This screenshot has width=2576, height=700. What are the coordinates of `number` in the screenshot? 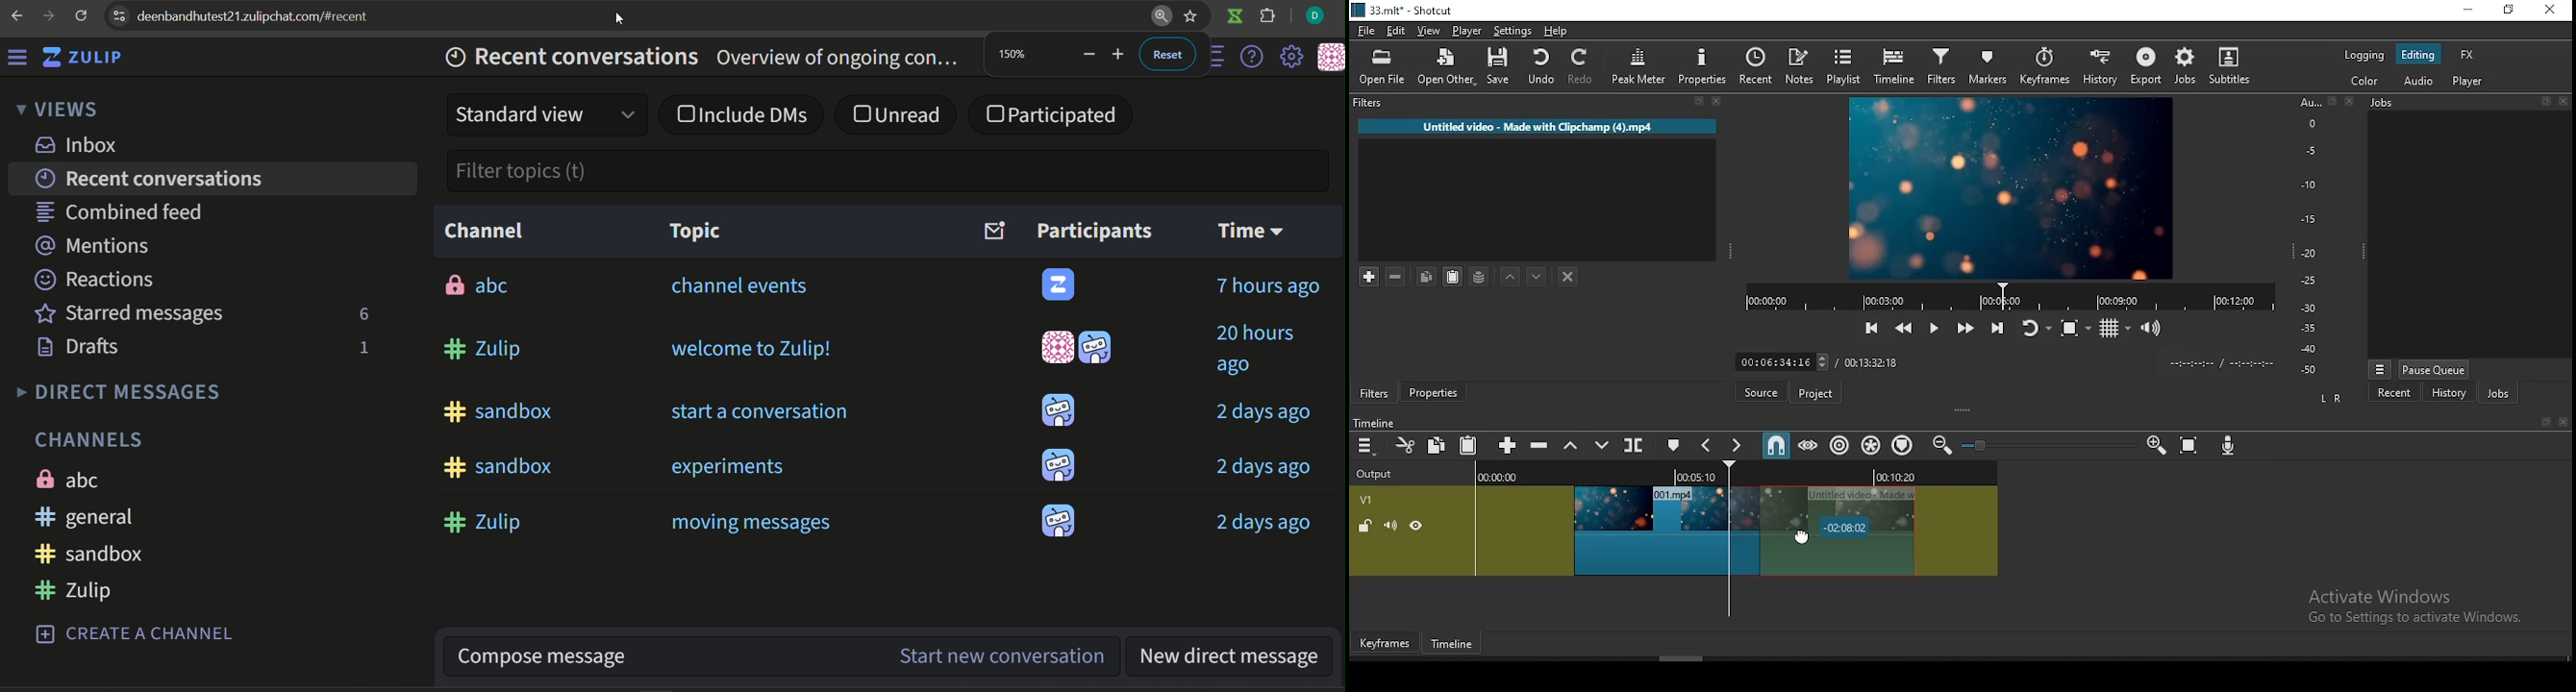 It's located at (1017, 54).